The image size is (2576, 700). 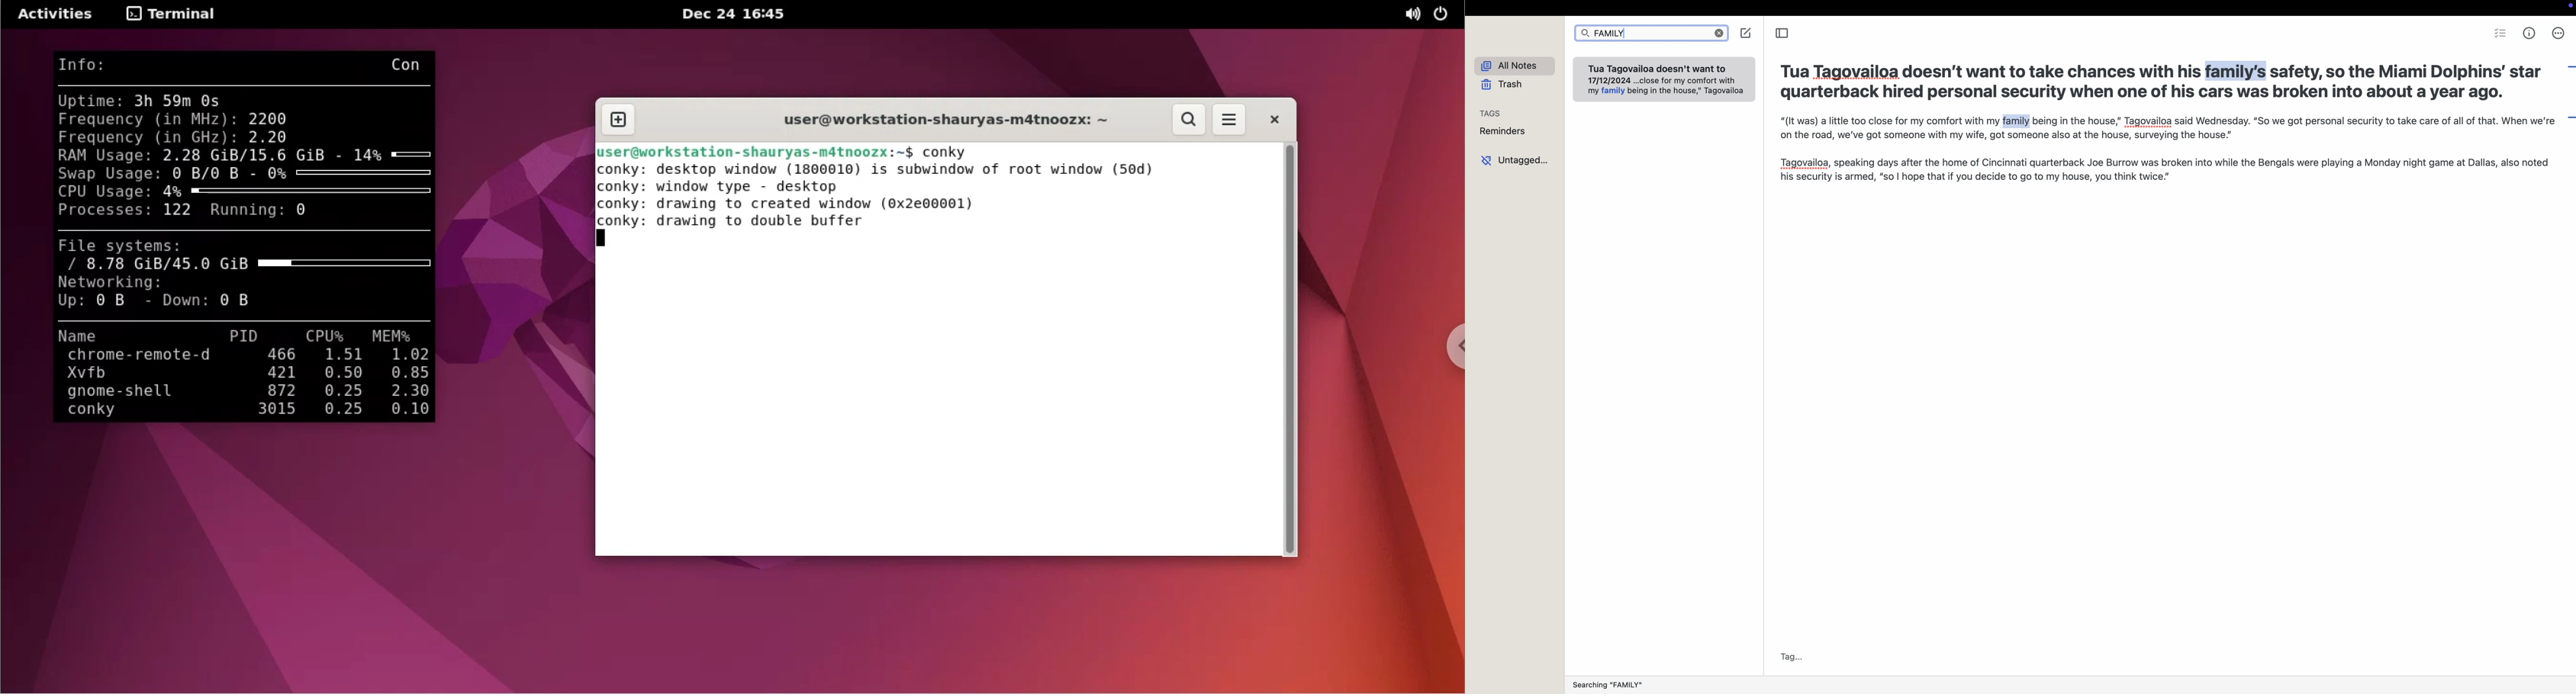 I want to click on keyword, so click(x=2018, y=121).